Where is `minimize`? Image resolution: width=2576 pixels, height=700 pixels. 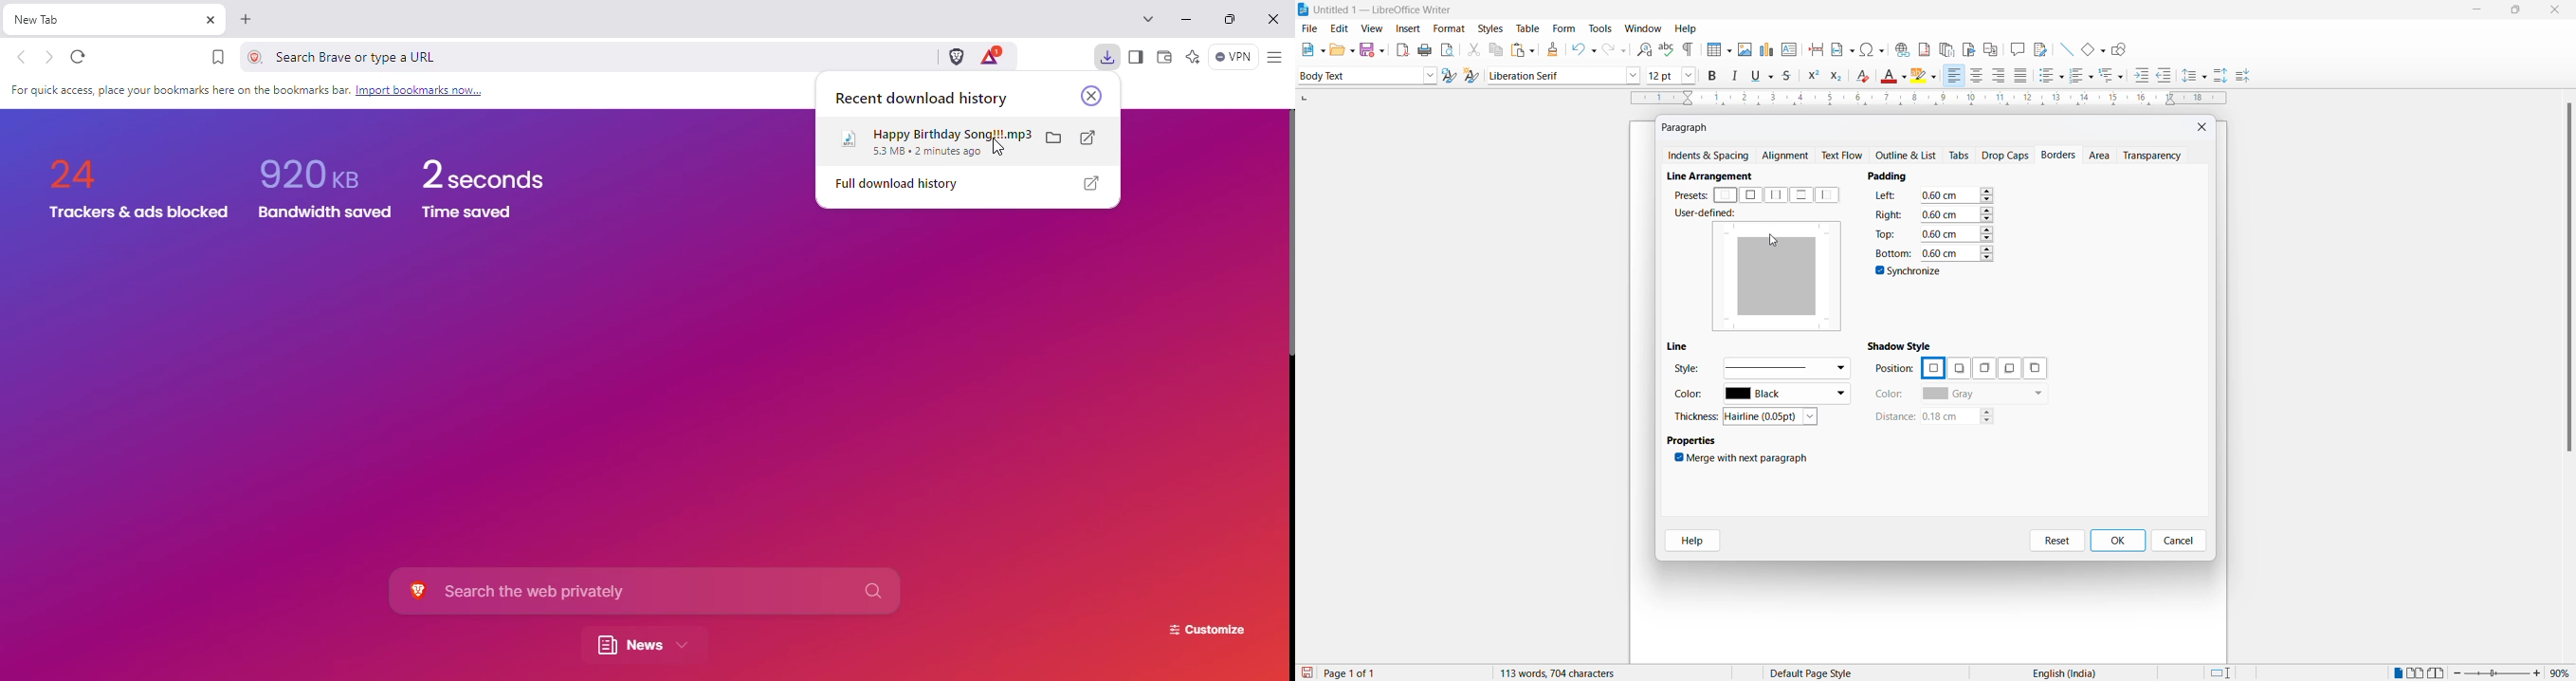 minimize is located at coordinates (2476, 12).